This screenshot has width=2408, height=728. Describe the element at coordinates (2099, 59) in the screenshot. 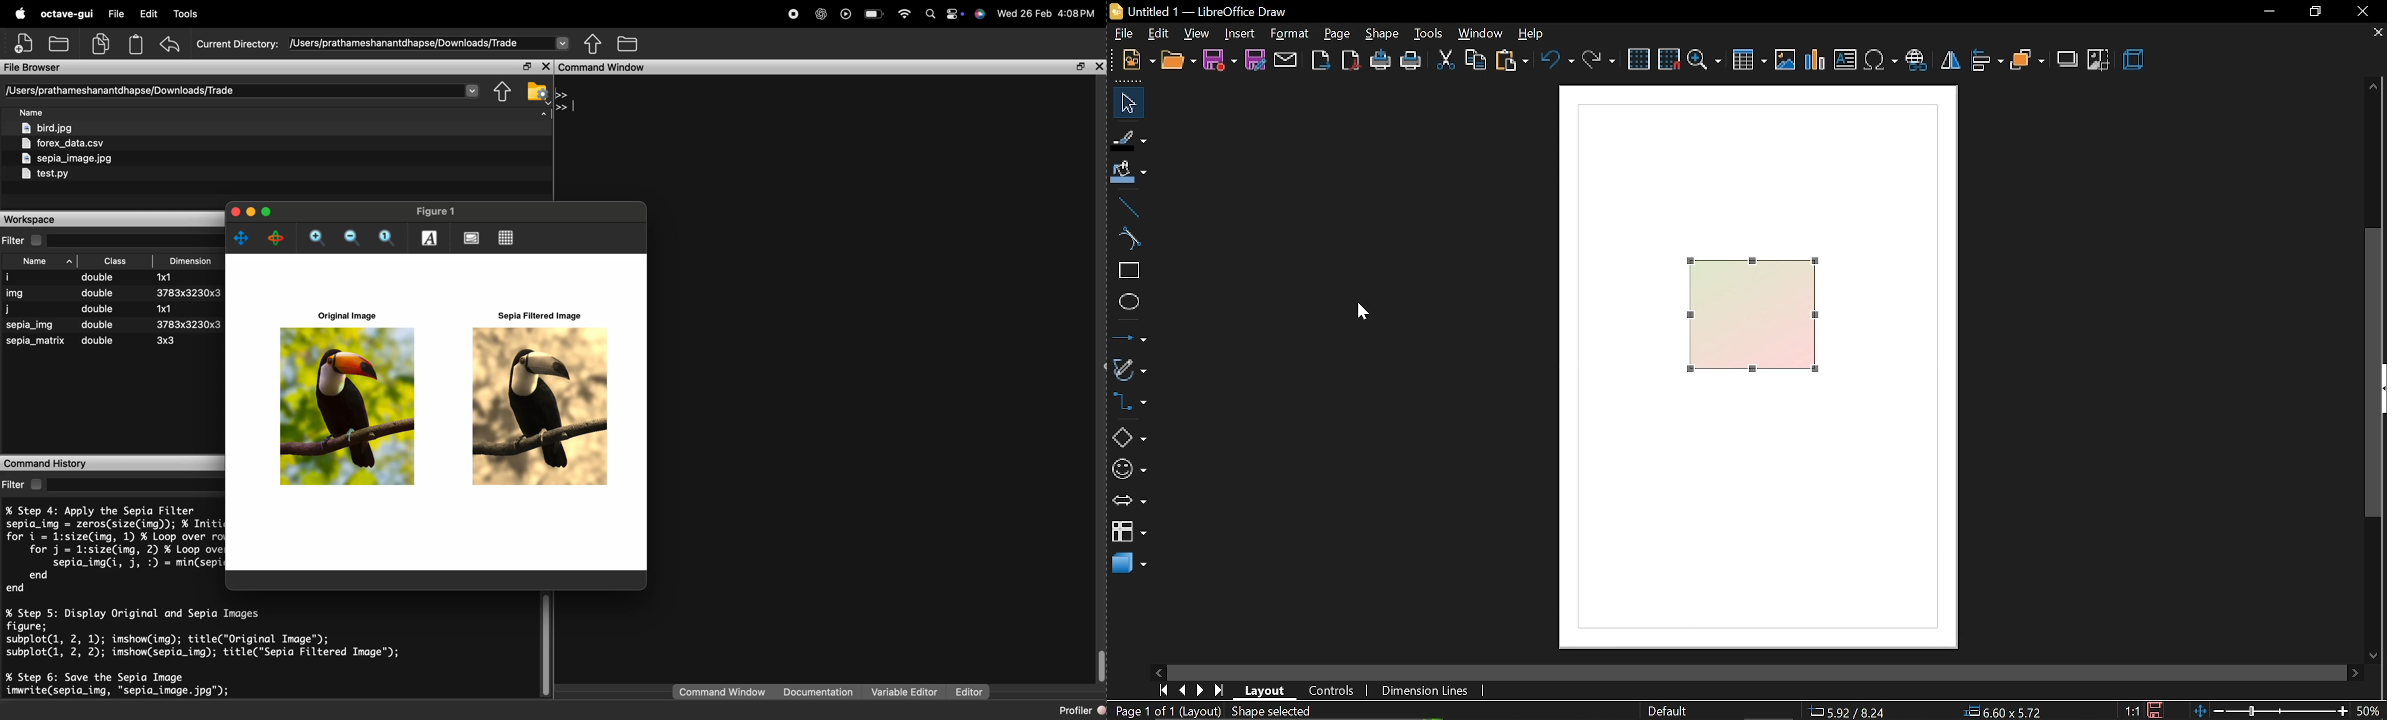

I see `crop` at that location.